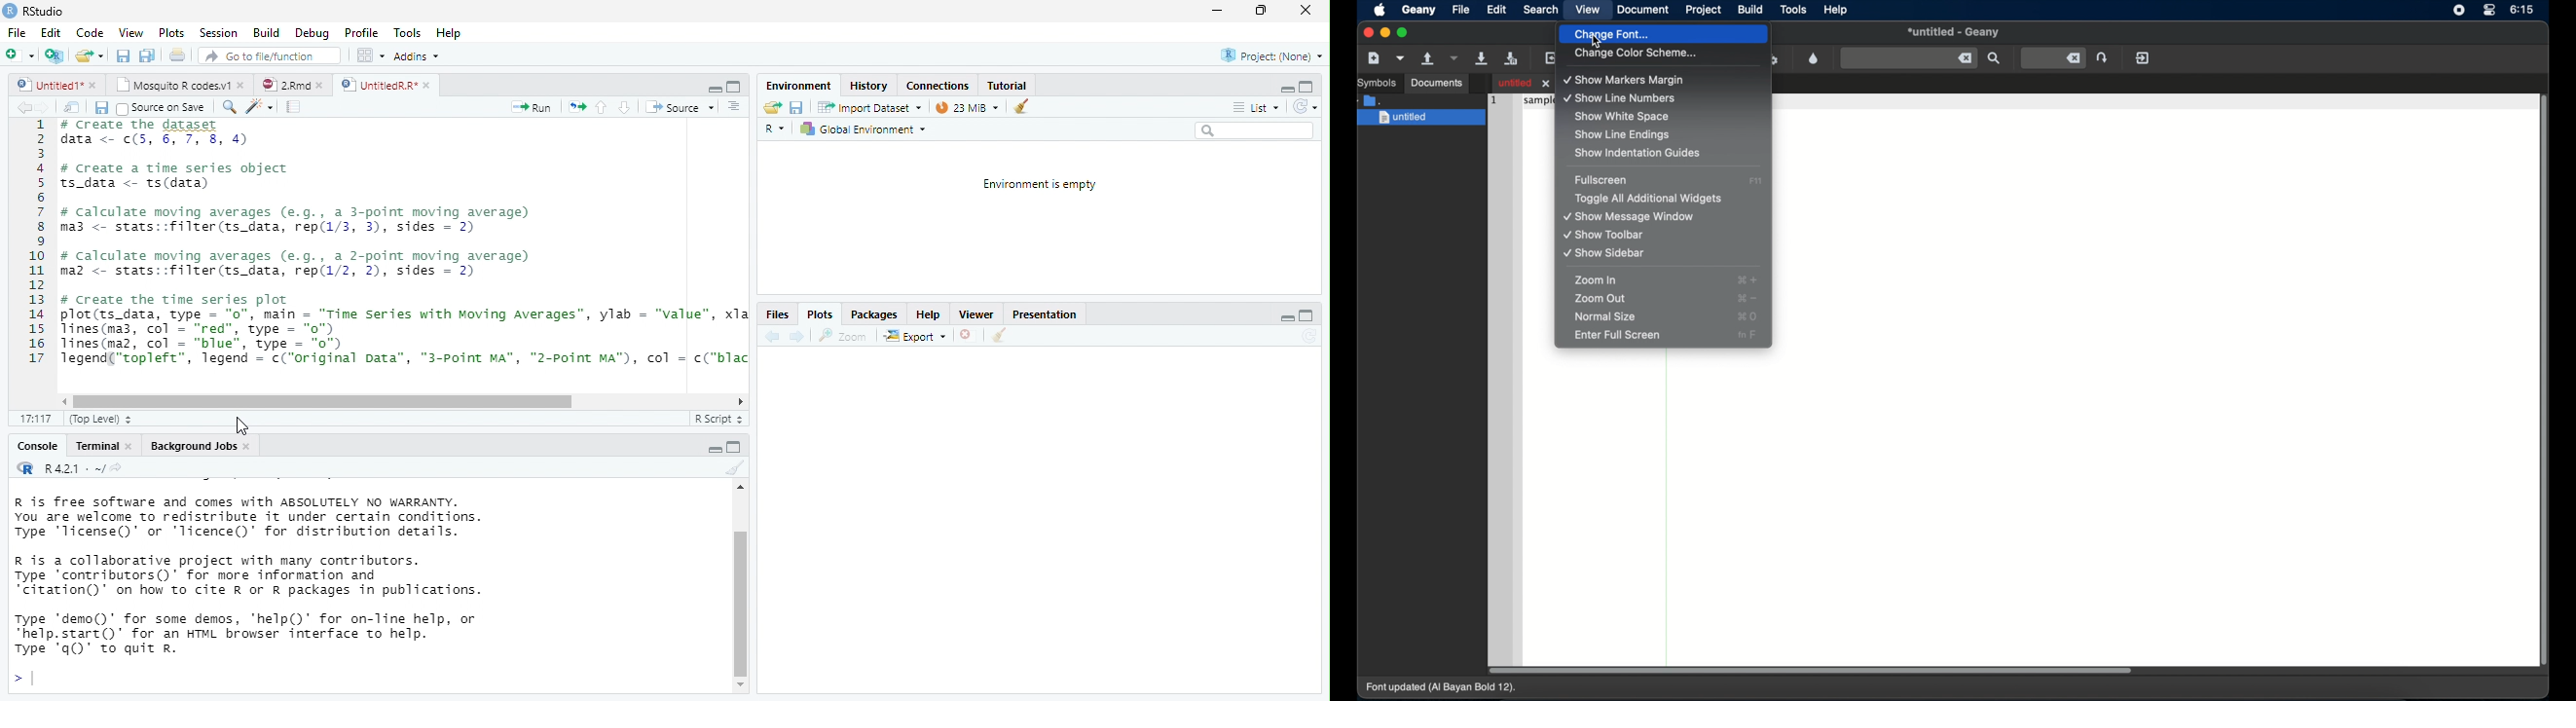 The width and height of the screenshot is (2576, 728). What do you see at coordinates (846, 336) in the screenshot?
I see `zoom` at bounding box center [846, 336].